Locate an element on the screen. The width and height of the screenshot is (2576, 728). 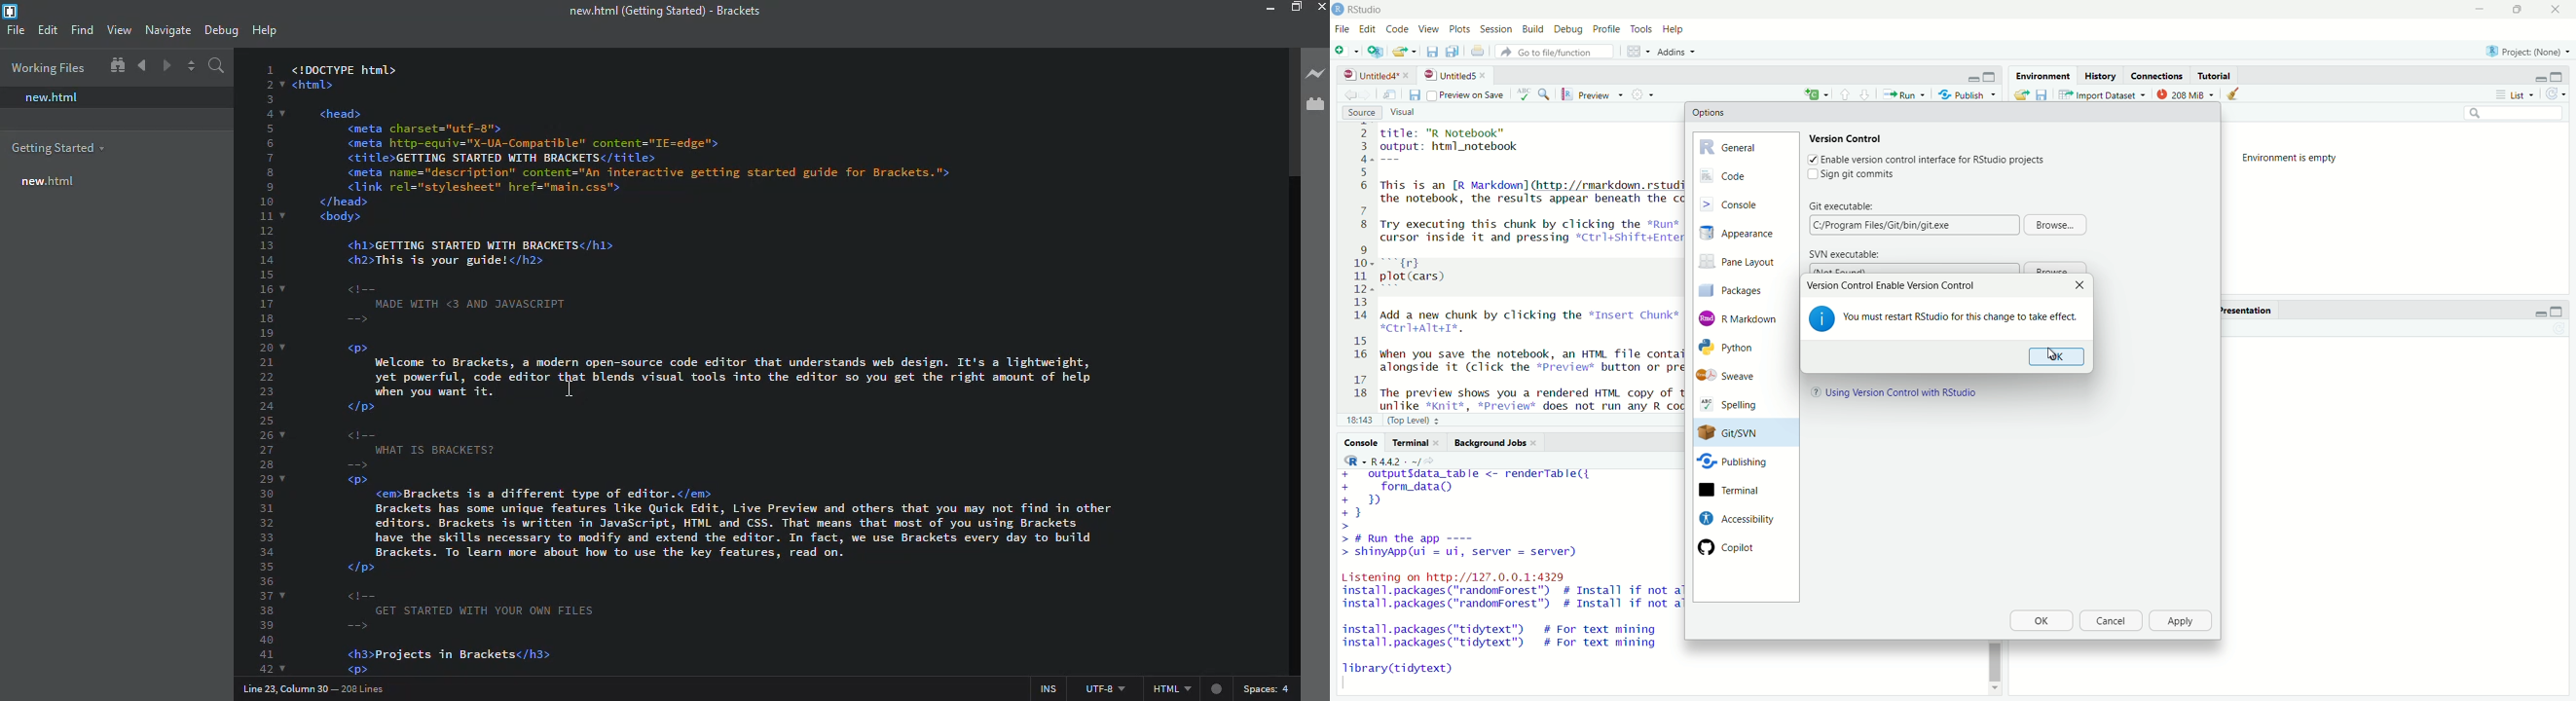
Addins is located at coordinates (1679, 52).